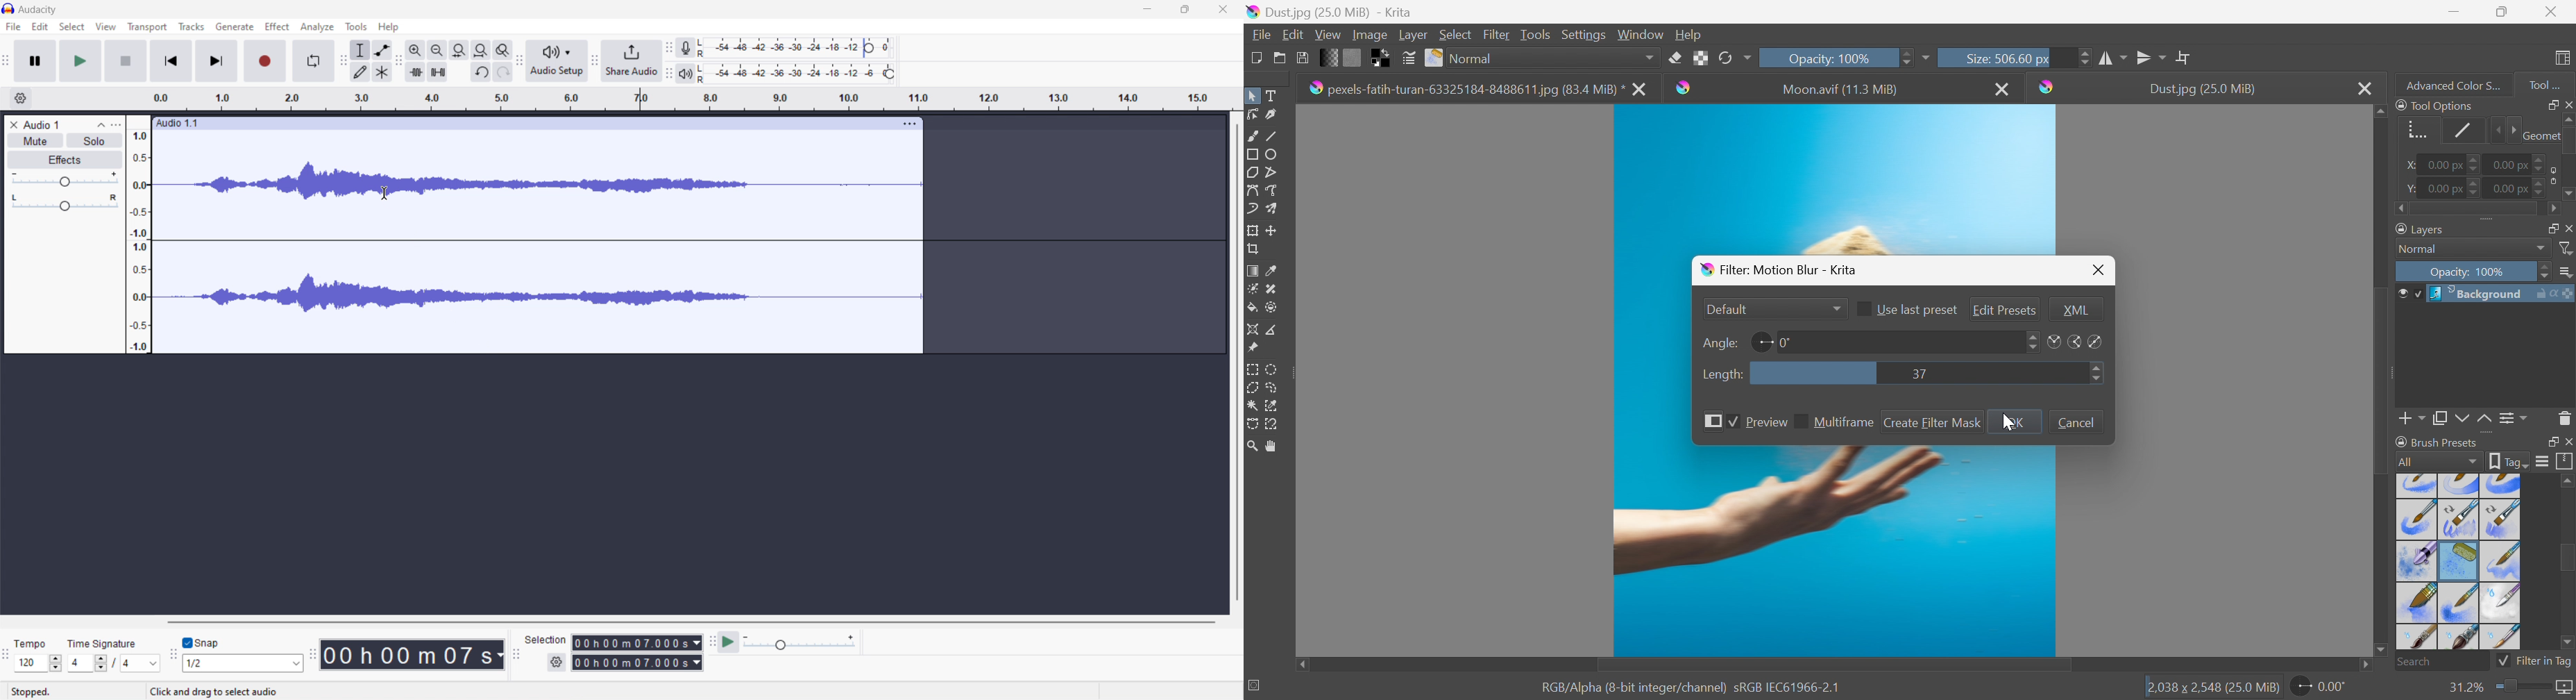 The width and height of the screenshot is (2576, 700). What do you see at coordinates (1456, 34) in the screenshot?
I see `Select` at bounding box center [1456, 34].